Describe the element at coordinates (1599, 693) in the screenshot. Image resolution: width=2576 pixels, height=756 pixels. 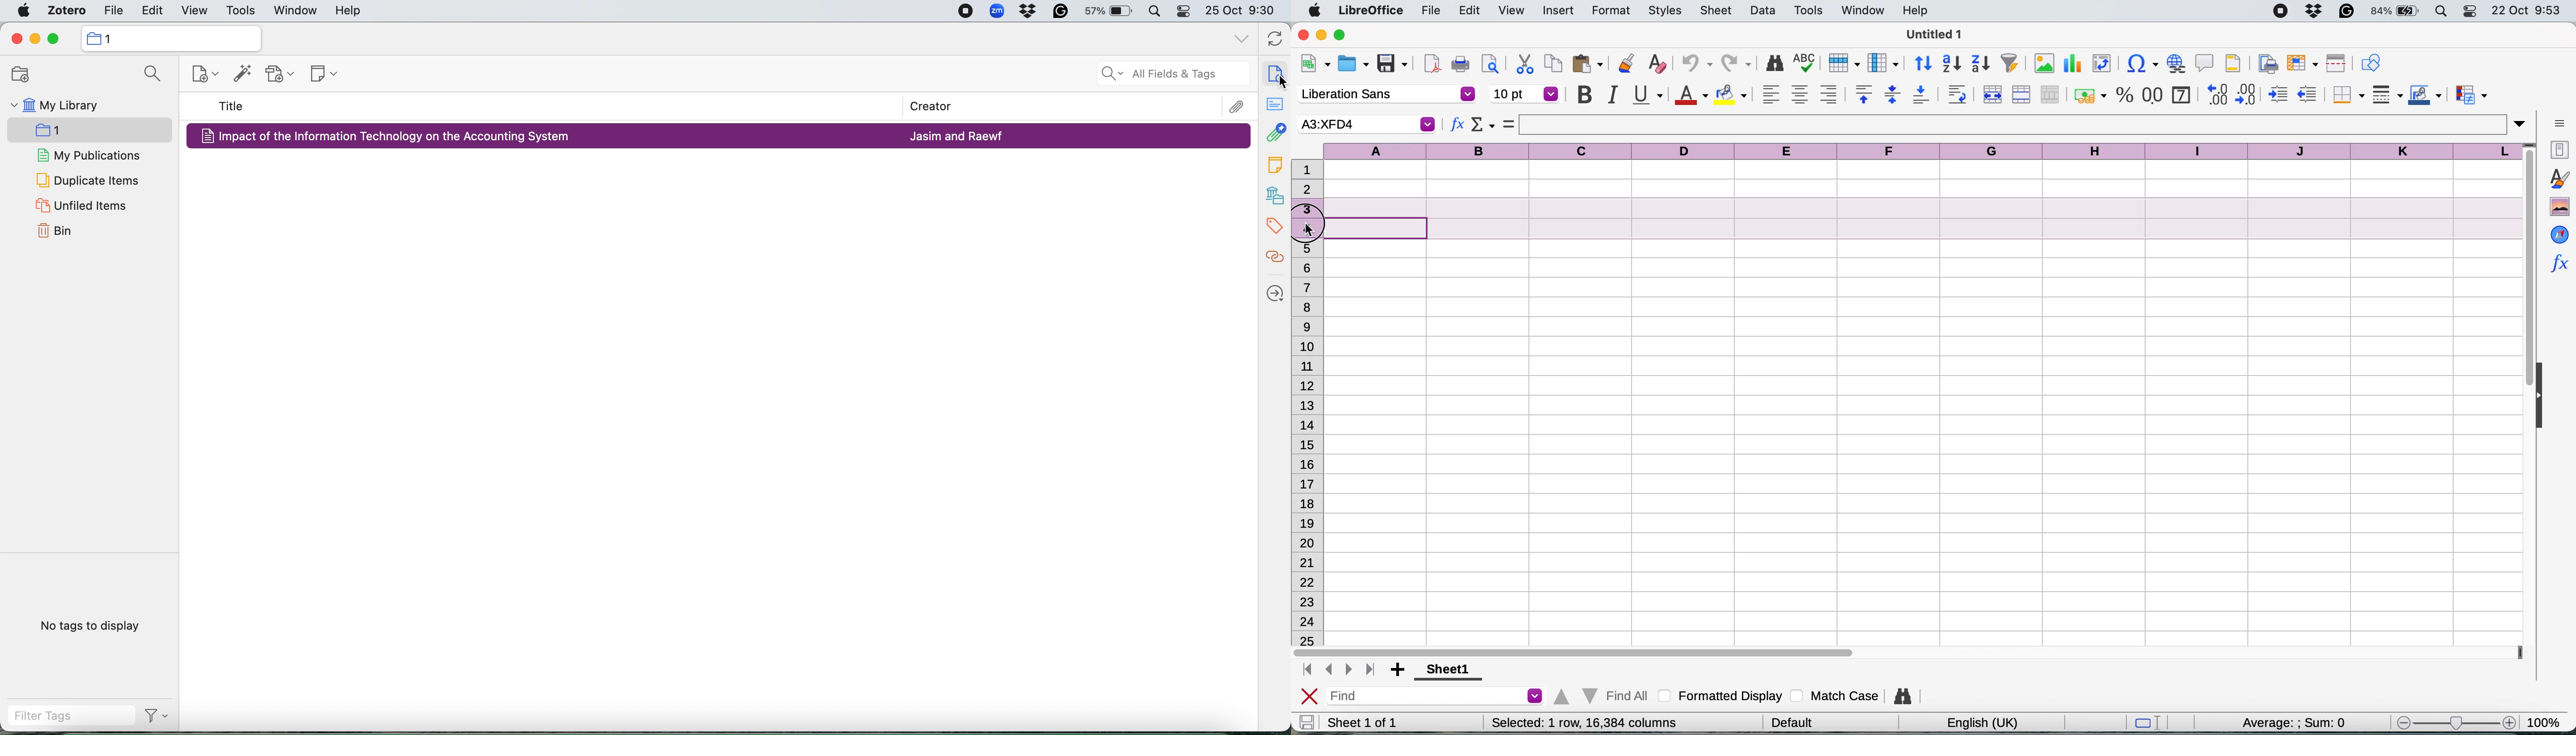
I see `find all` at that location.